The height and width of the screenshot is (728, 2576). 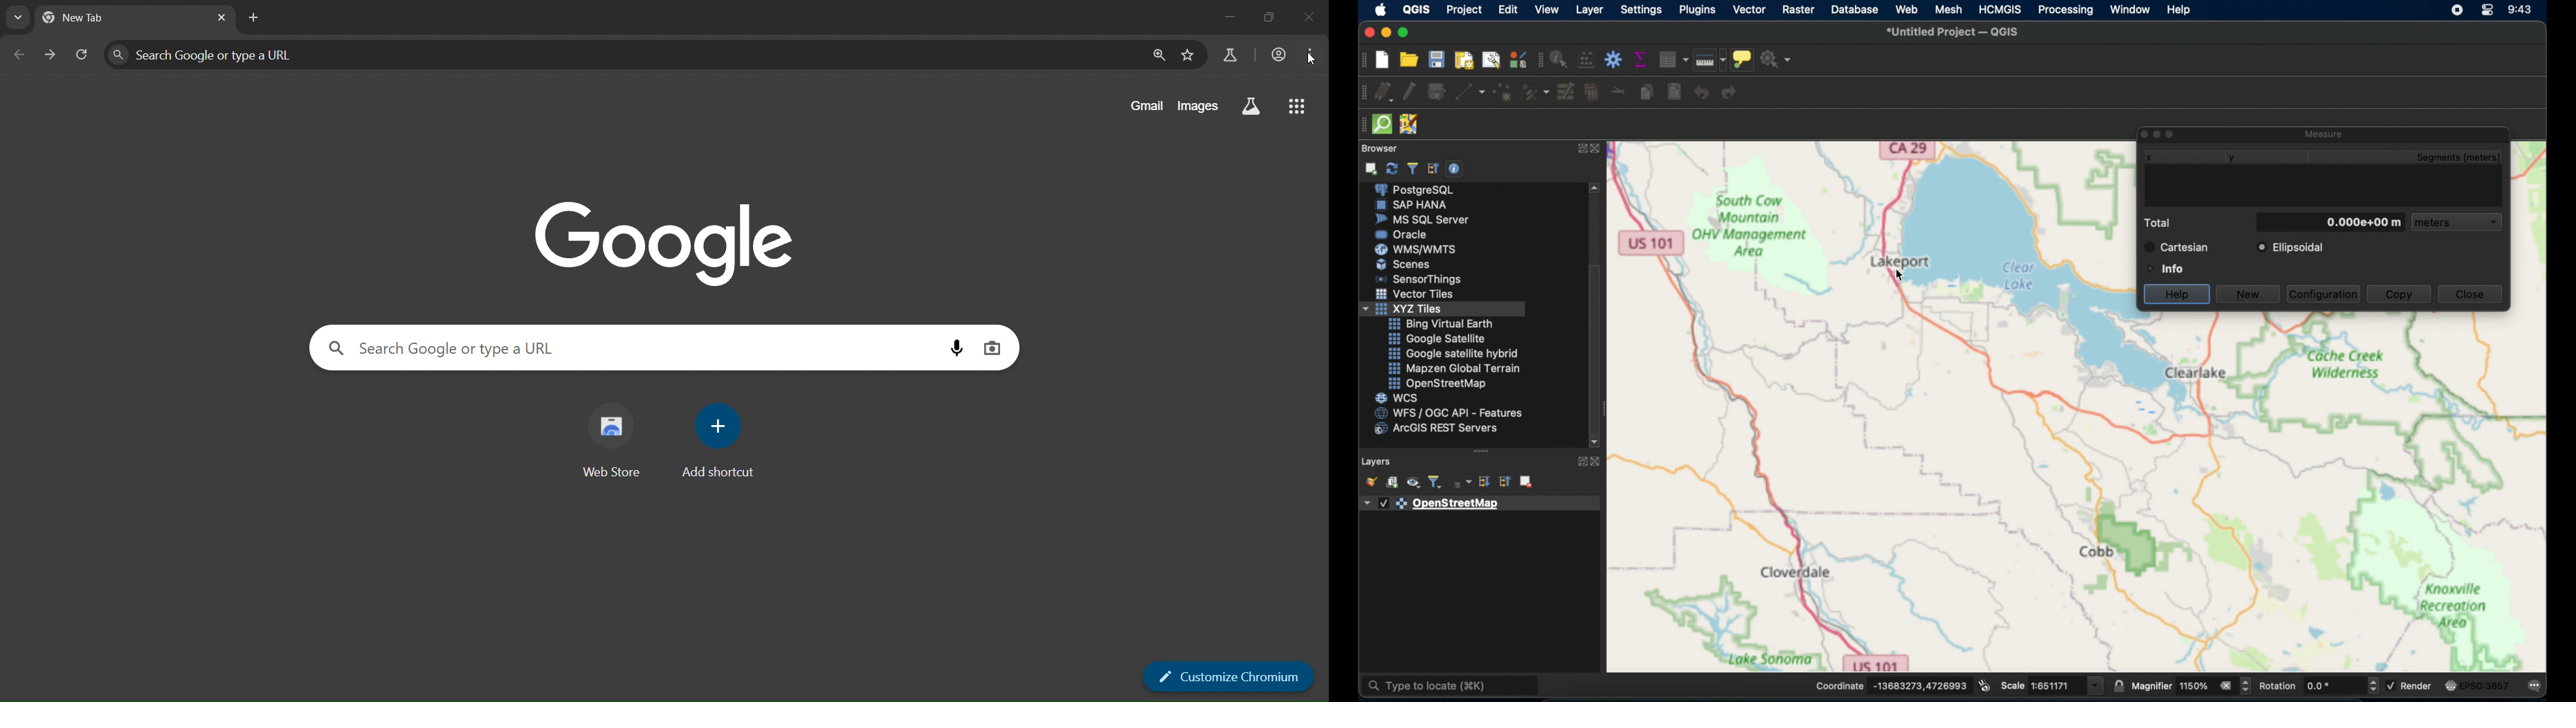 I want to click on sensor things, so click(x=1421, y=279).